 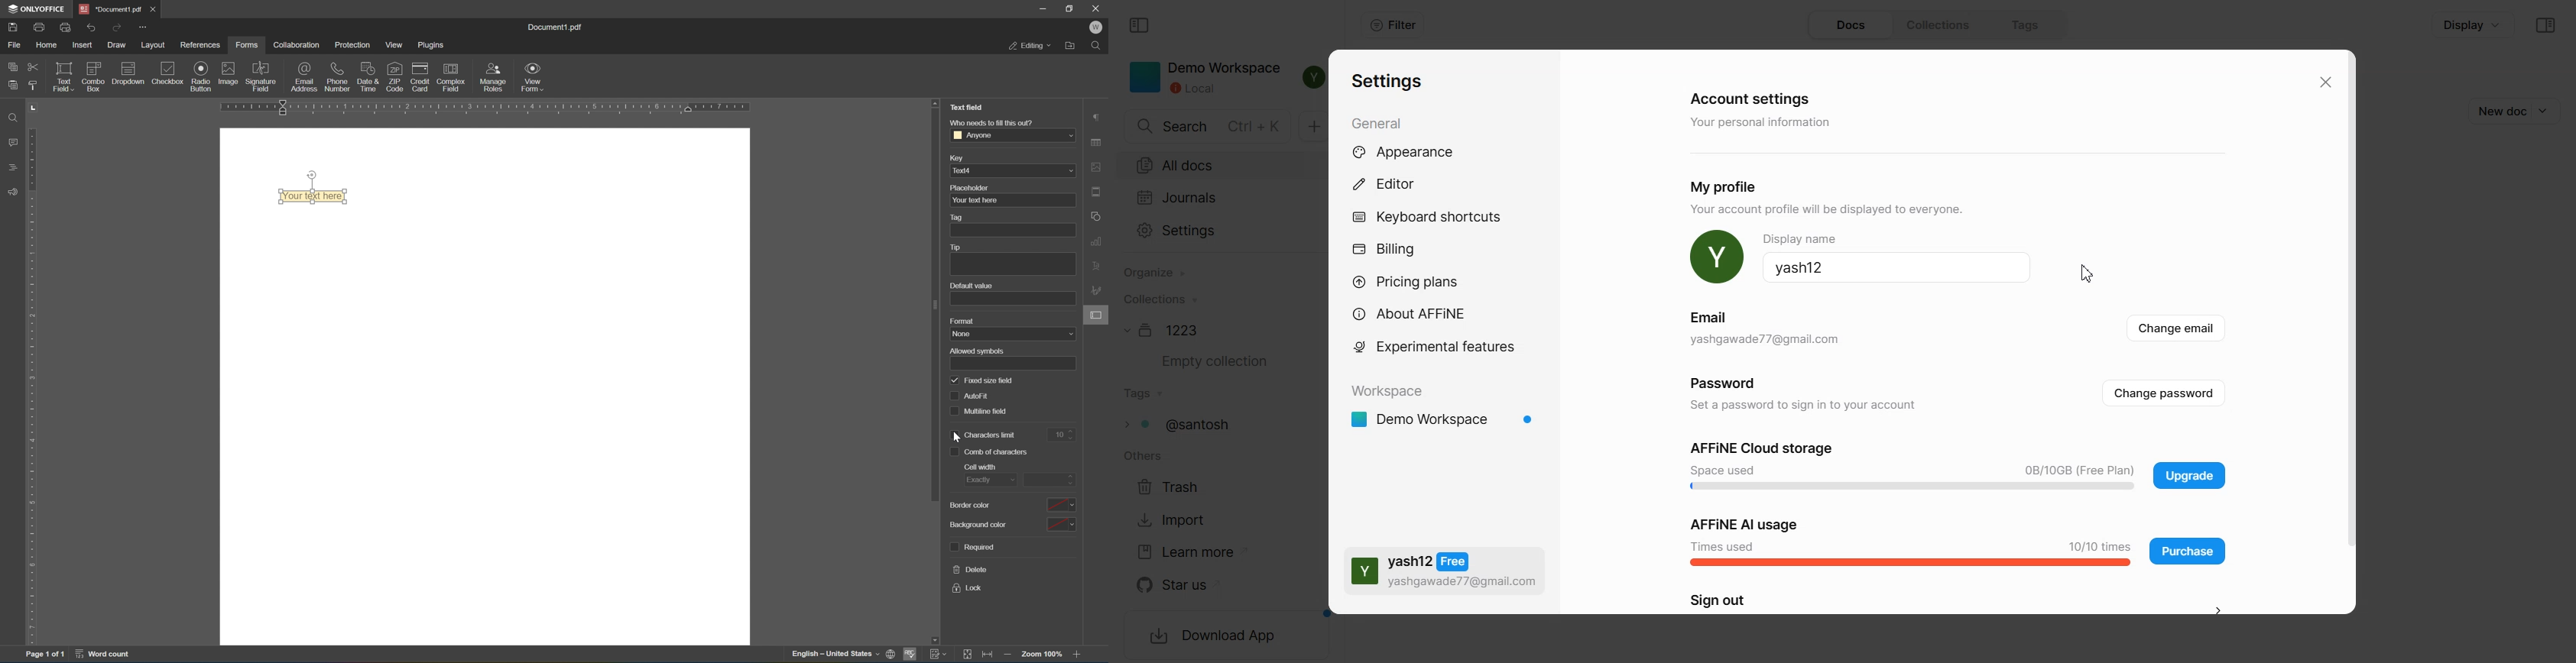 I want to click on multiline fit, so click(x=989, y=412).